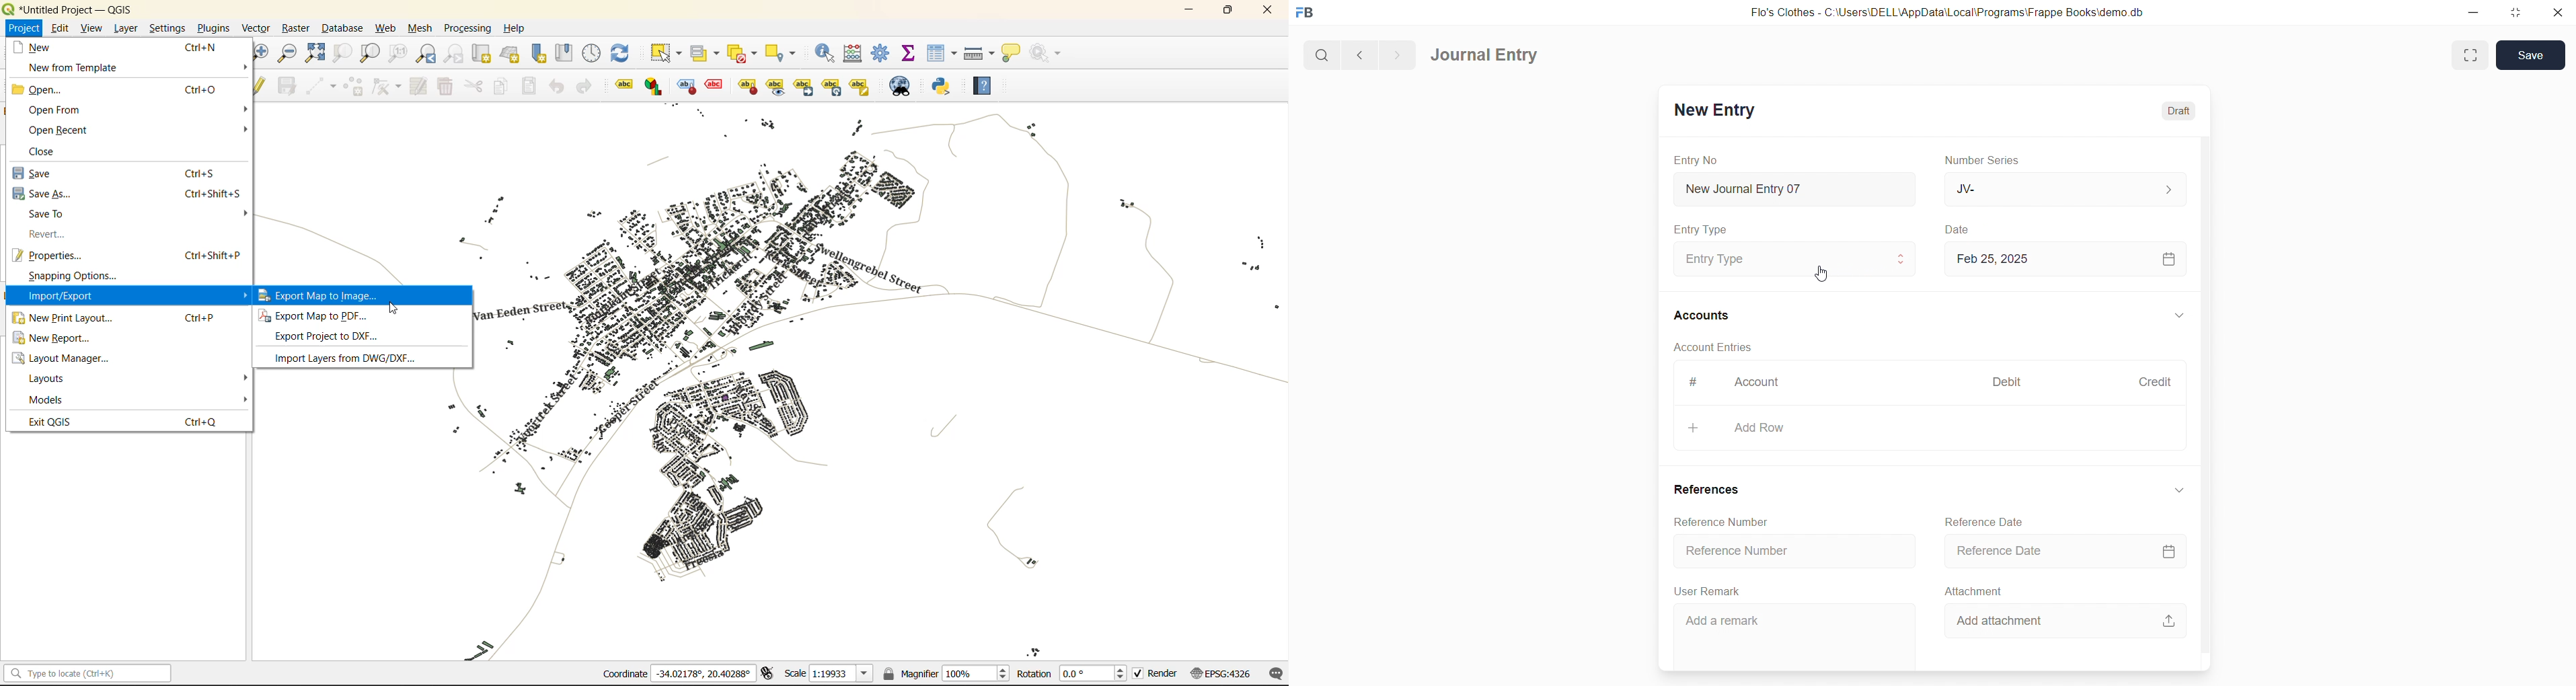 The image size is (2576, 700). Describe the element at coordinates (539, 53) in the screenshot. I see `new spatial bookmark` at that location.